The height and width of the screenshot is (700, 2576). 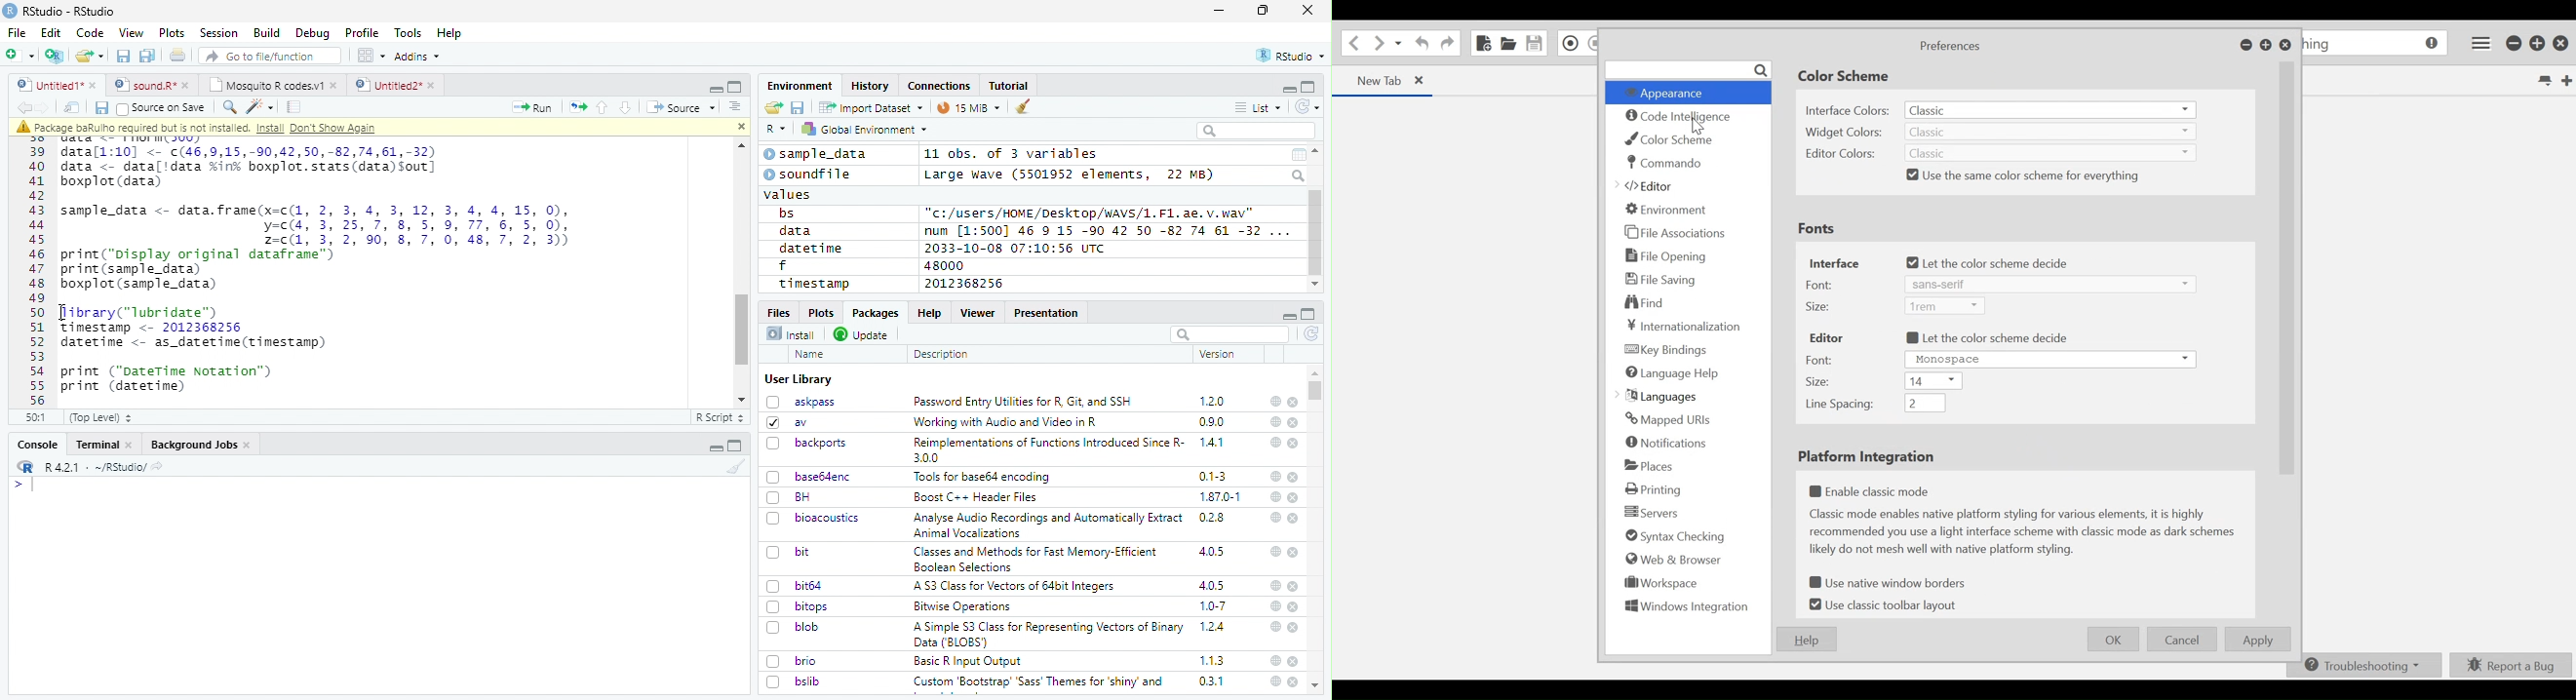 What do you see at coordinates (1214, 606) in the screenshot?
I see `1.0-7` at bounding box center [1214, 606].